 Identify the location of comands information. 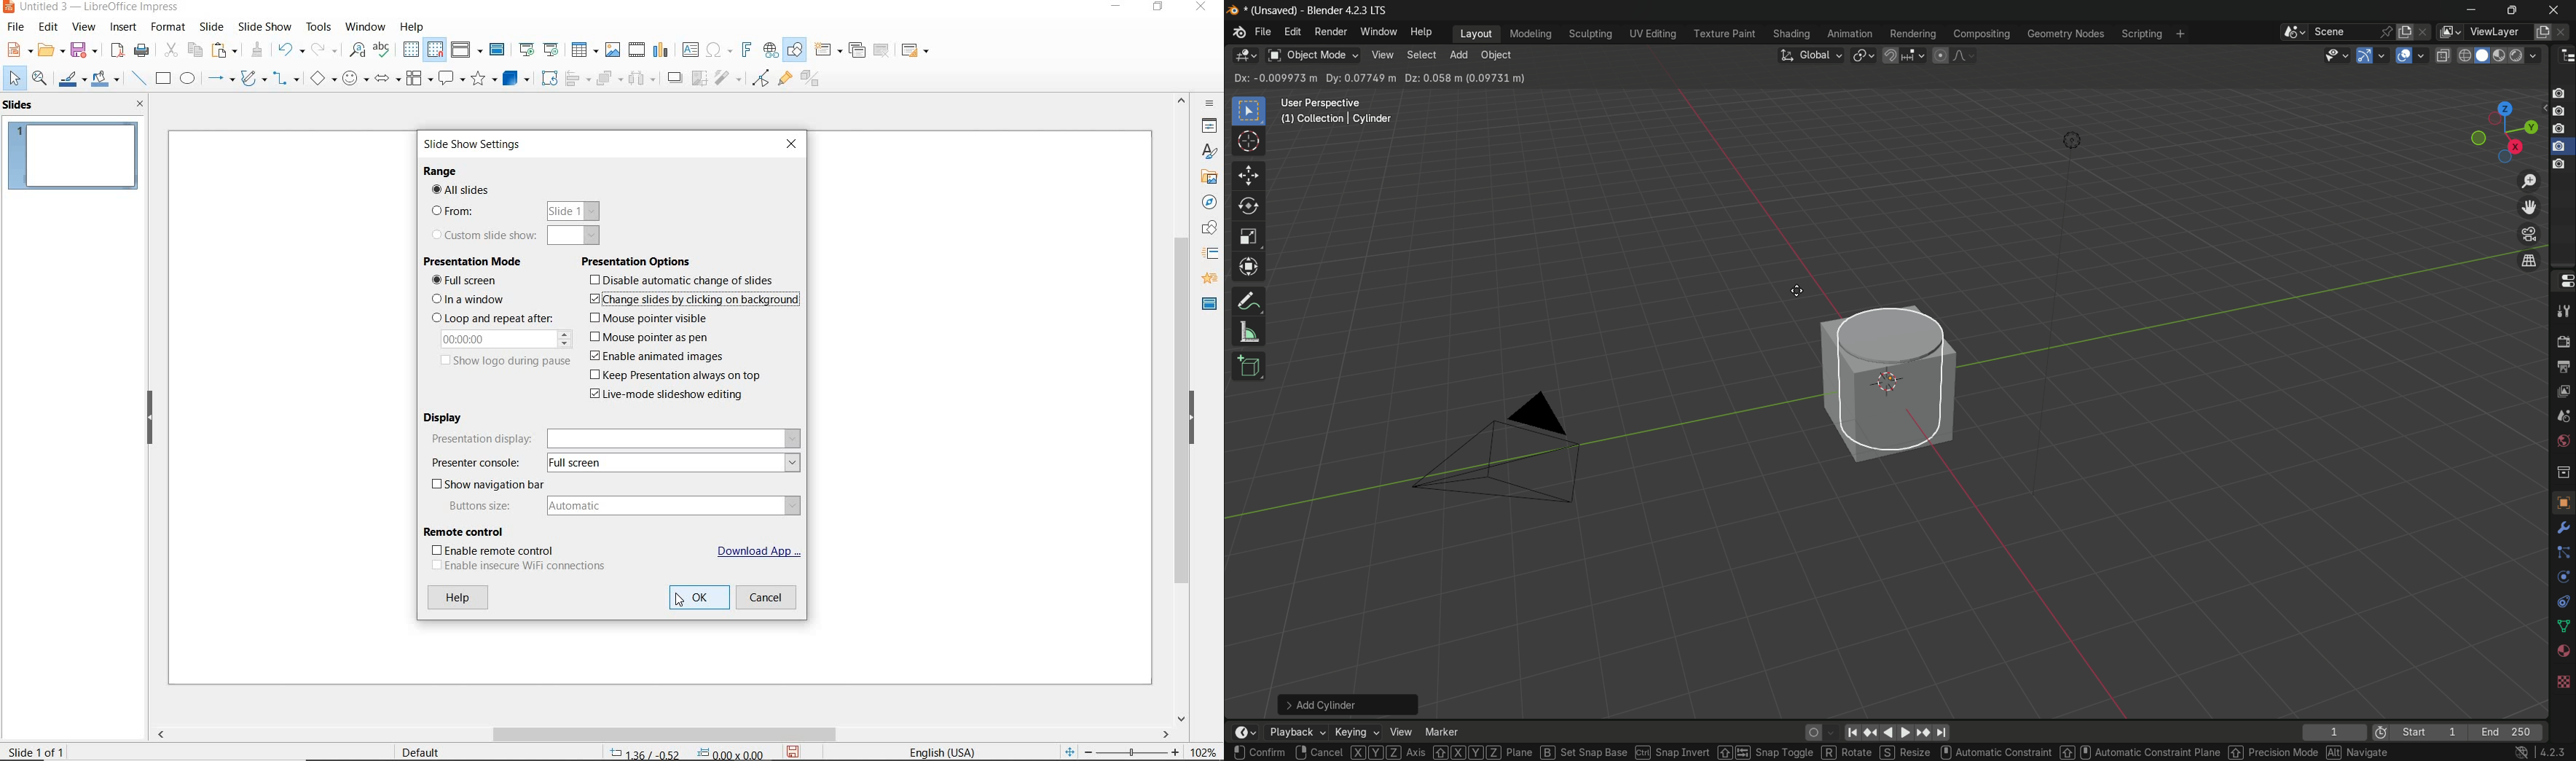
(1811, 753).